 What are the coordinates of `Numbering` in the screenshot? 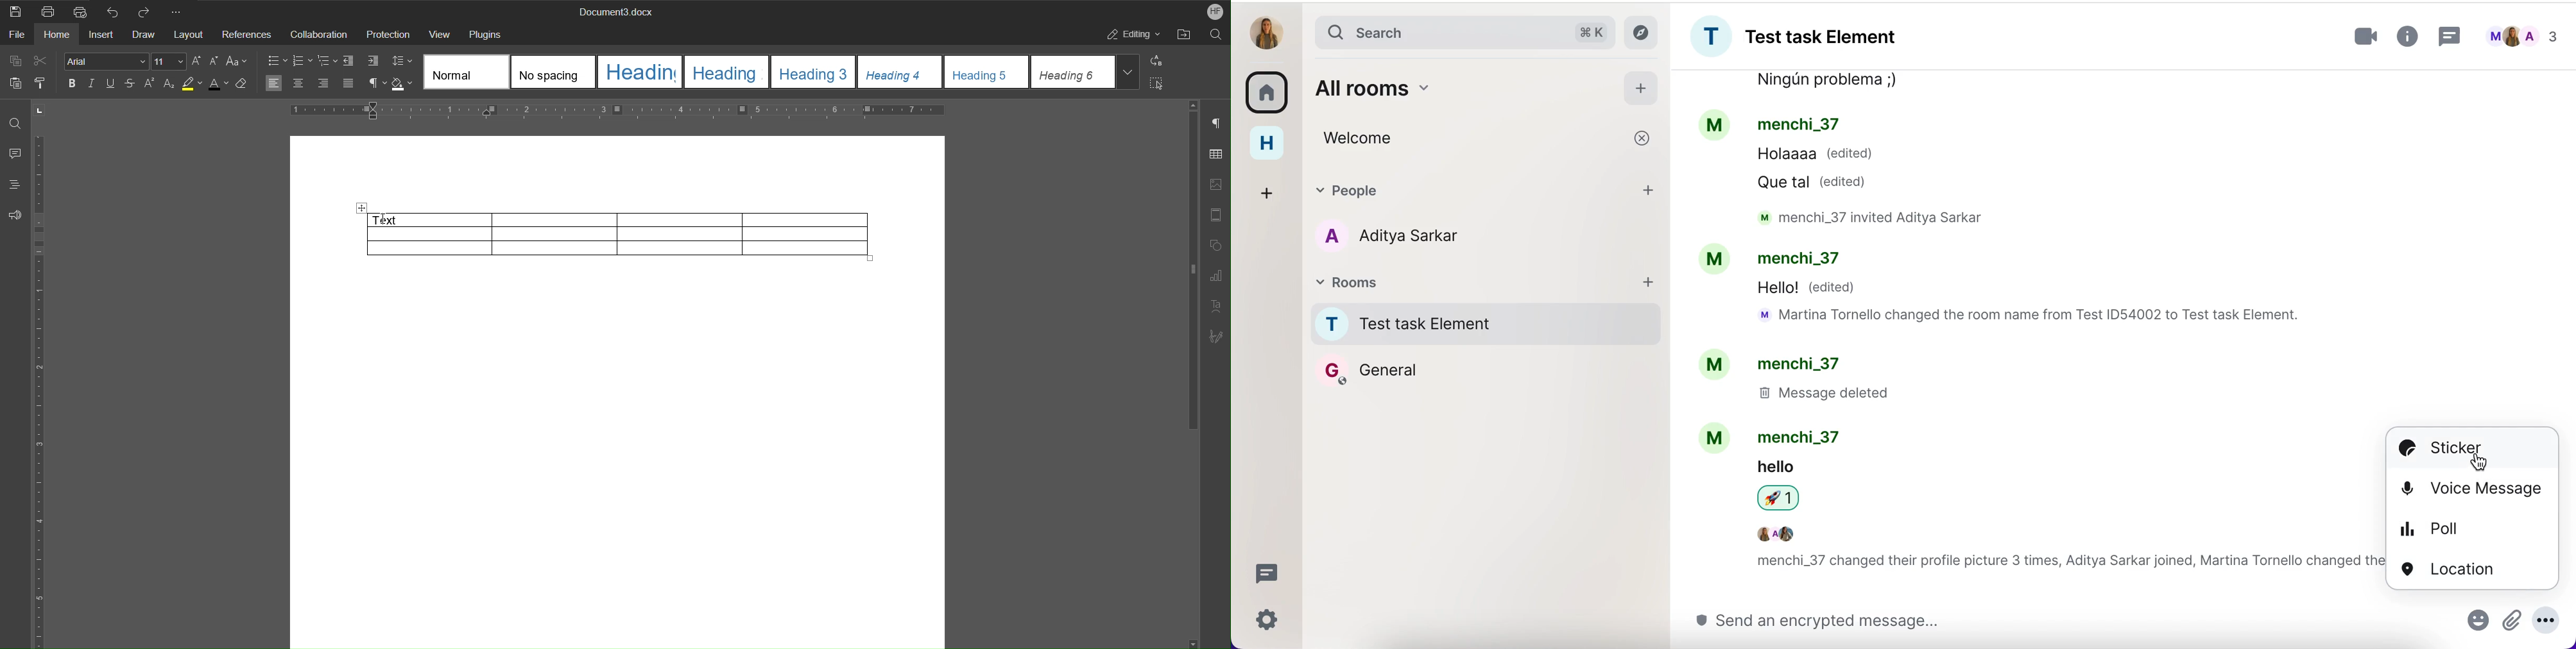 It's located at (302, 62).